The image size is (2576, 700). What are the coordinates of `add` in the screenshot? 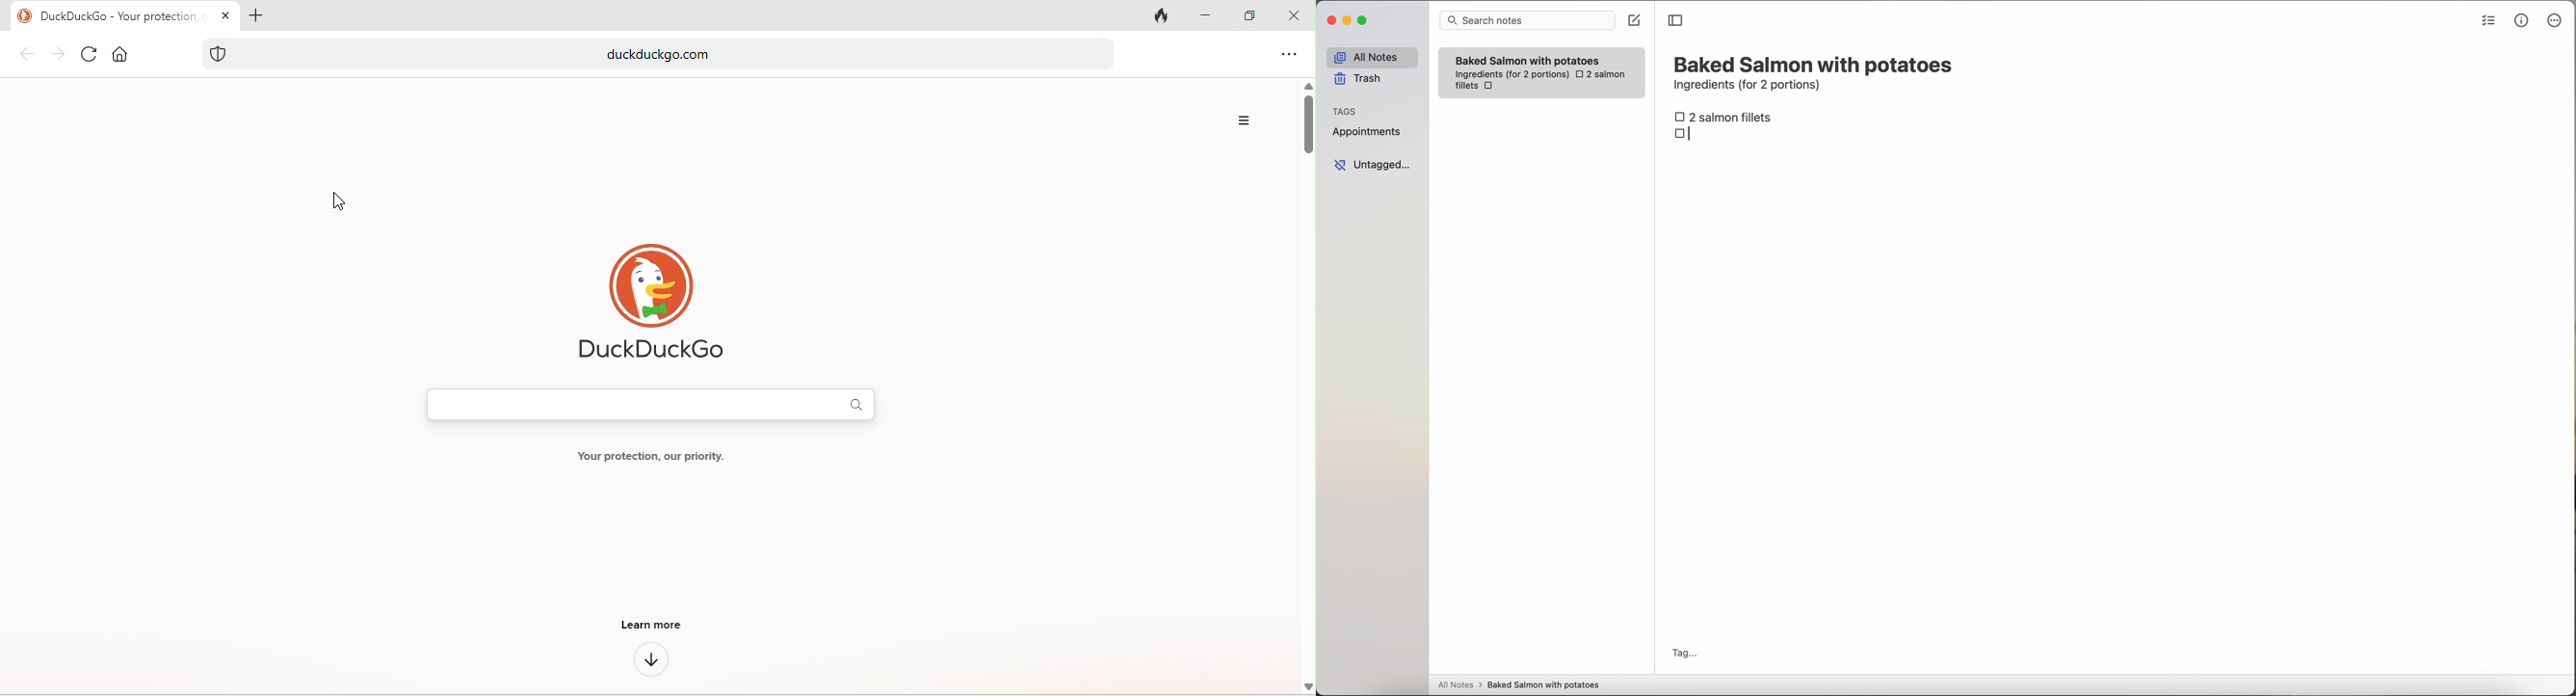 It's located at (265, 16).